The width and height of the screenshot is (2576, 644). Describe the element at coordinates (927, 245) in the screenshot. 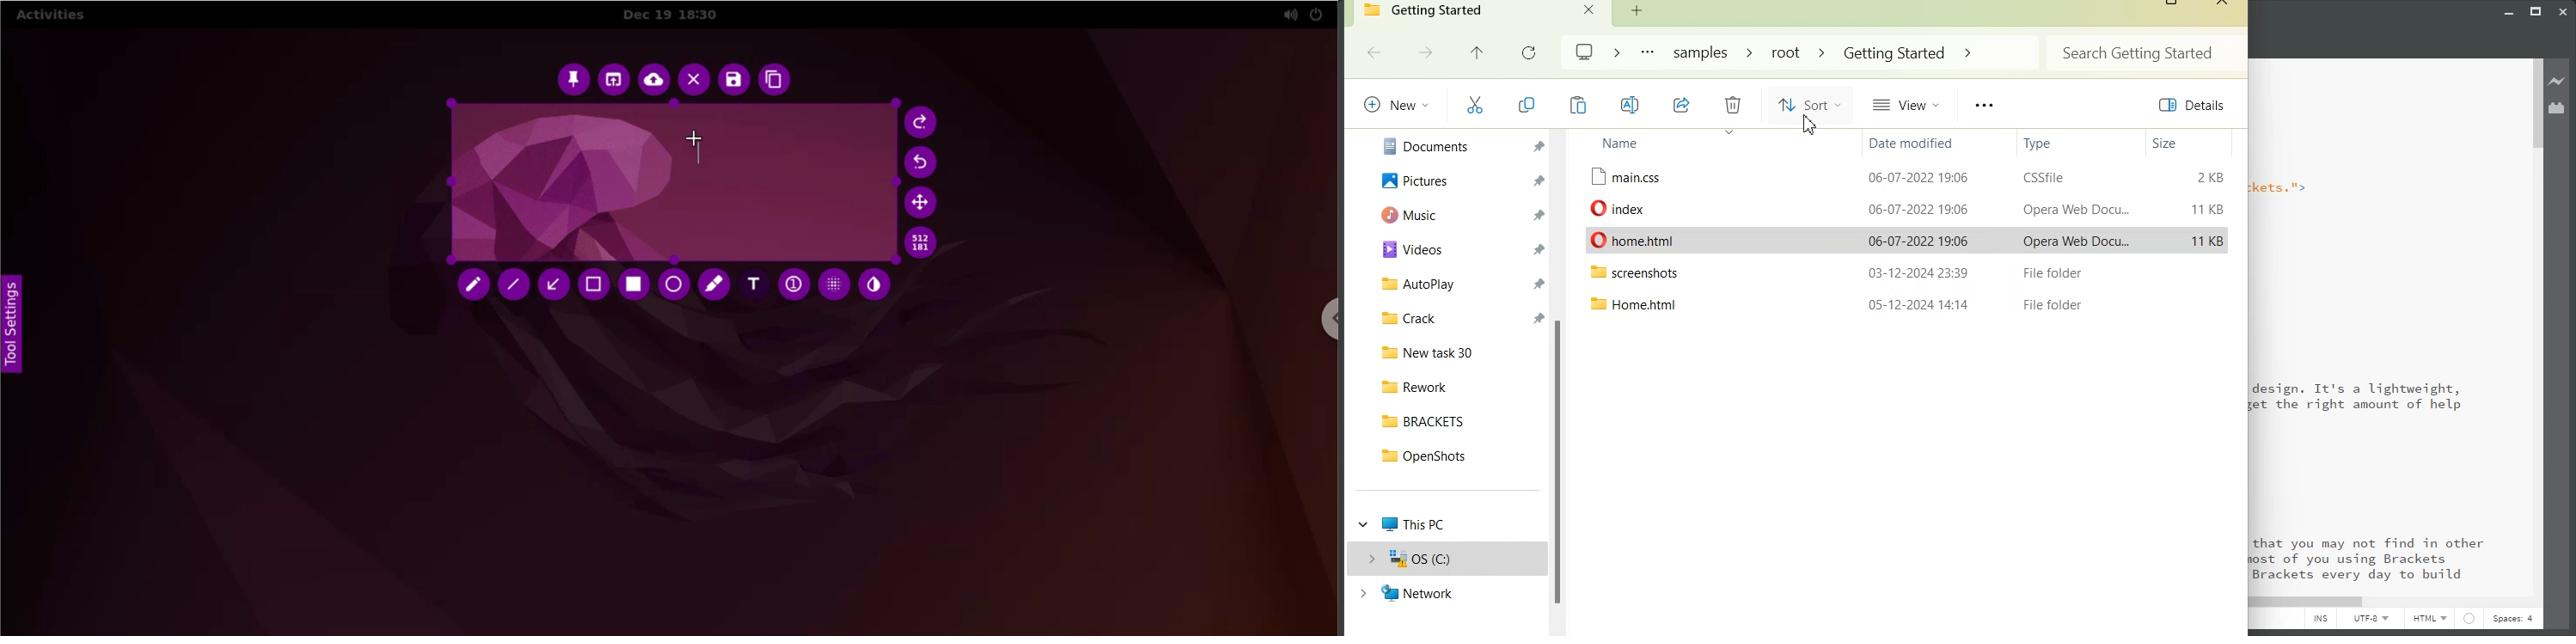

I see `x and y coordinates values` at that location.